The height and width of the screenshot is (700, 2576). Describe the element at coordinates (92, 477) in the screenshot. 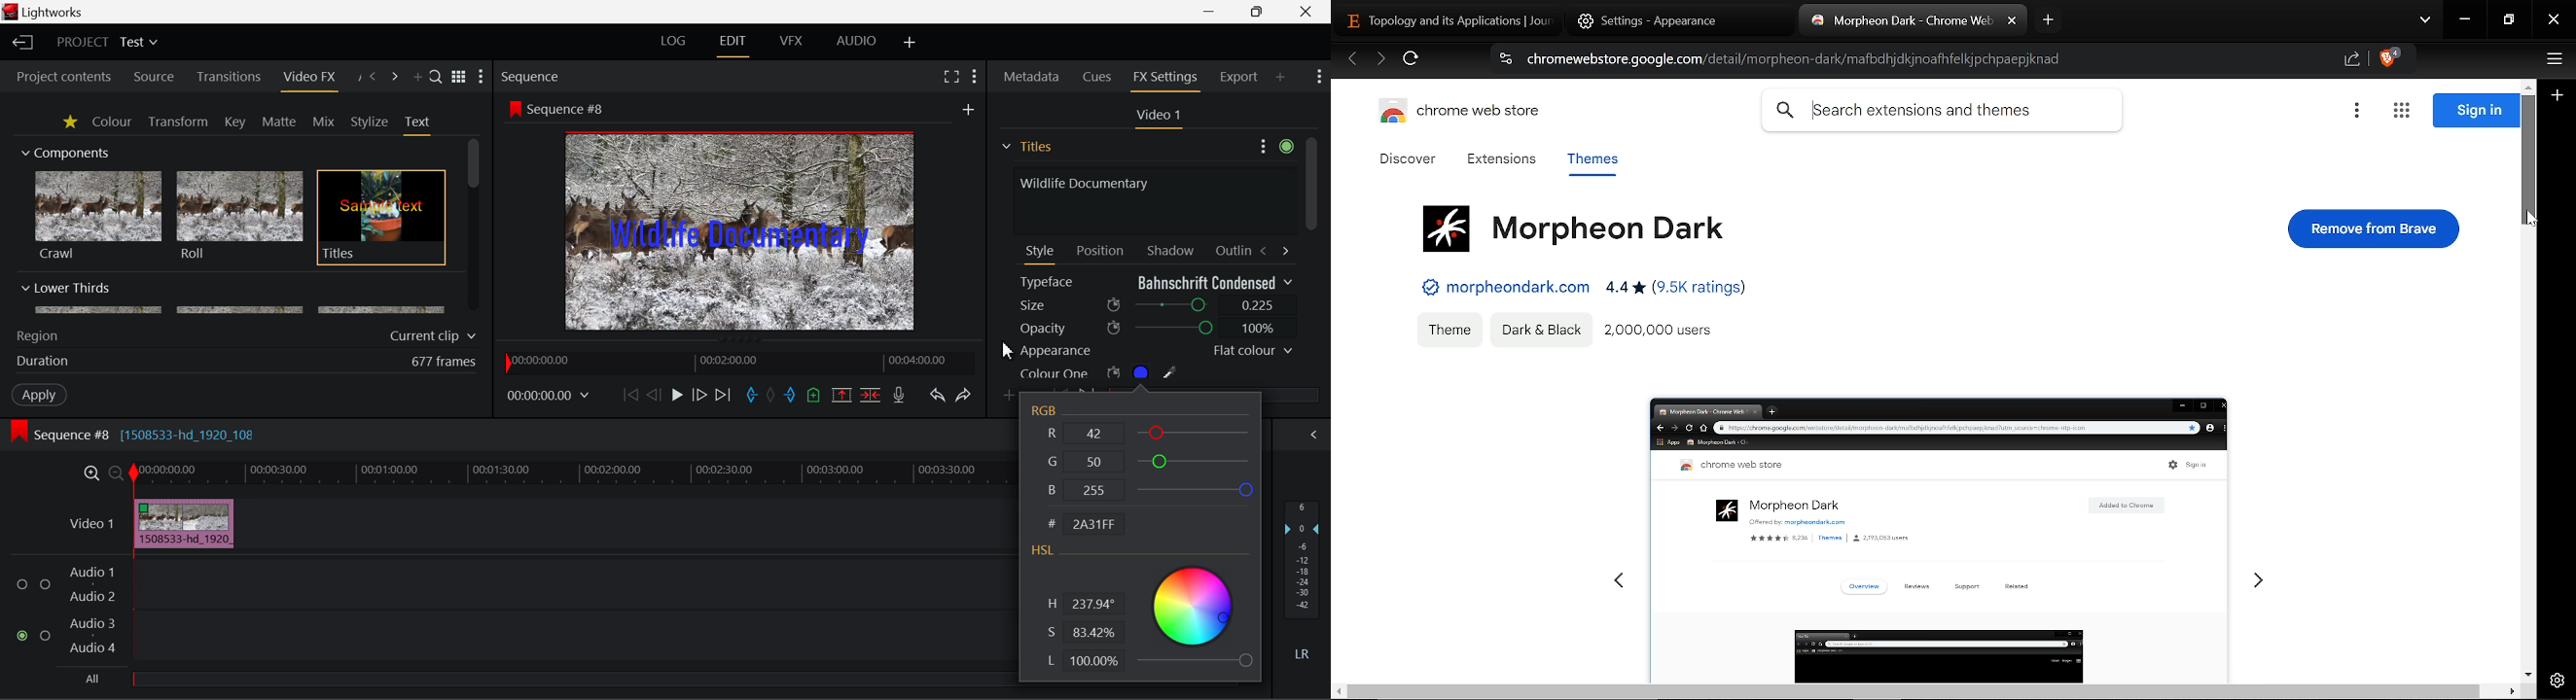

I see `Zoom In Timeline` at that location.